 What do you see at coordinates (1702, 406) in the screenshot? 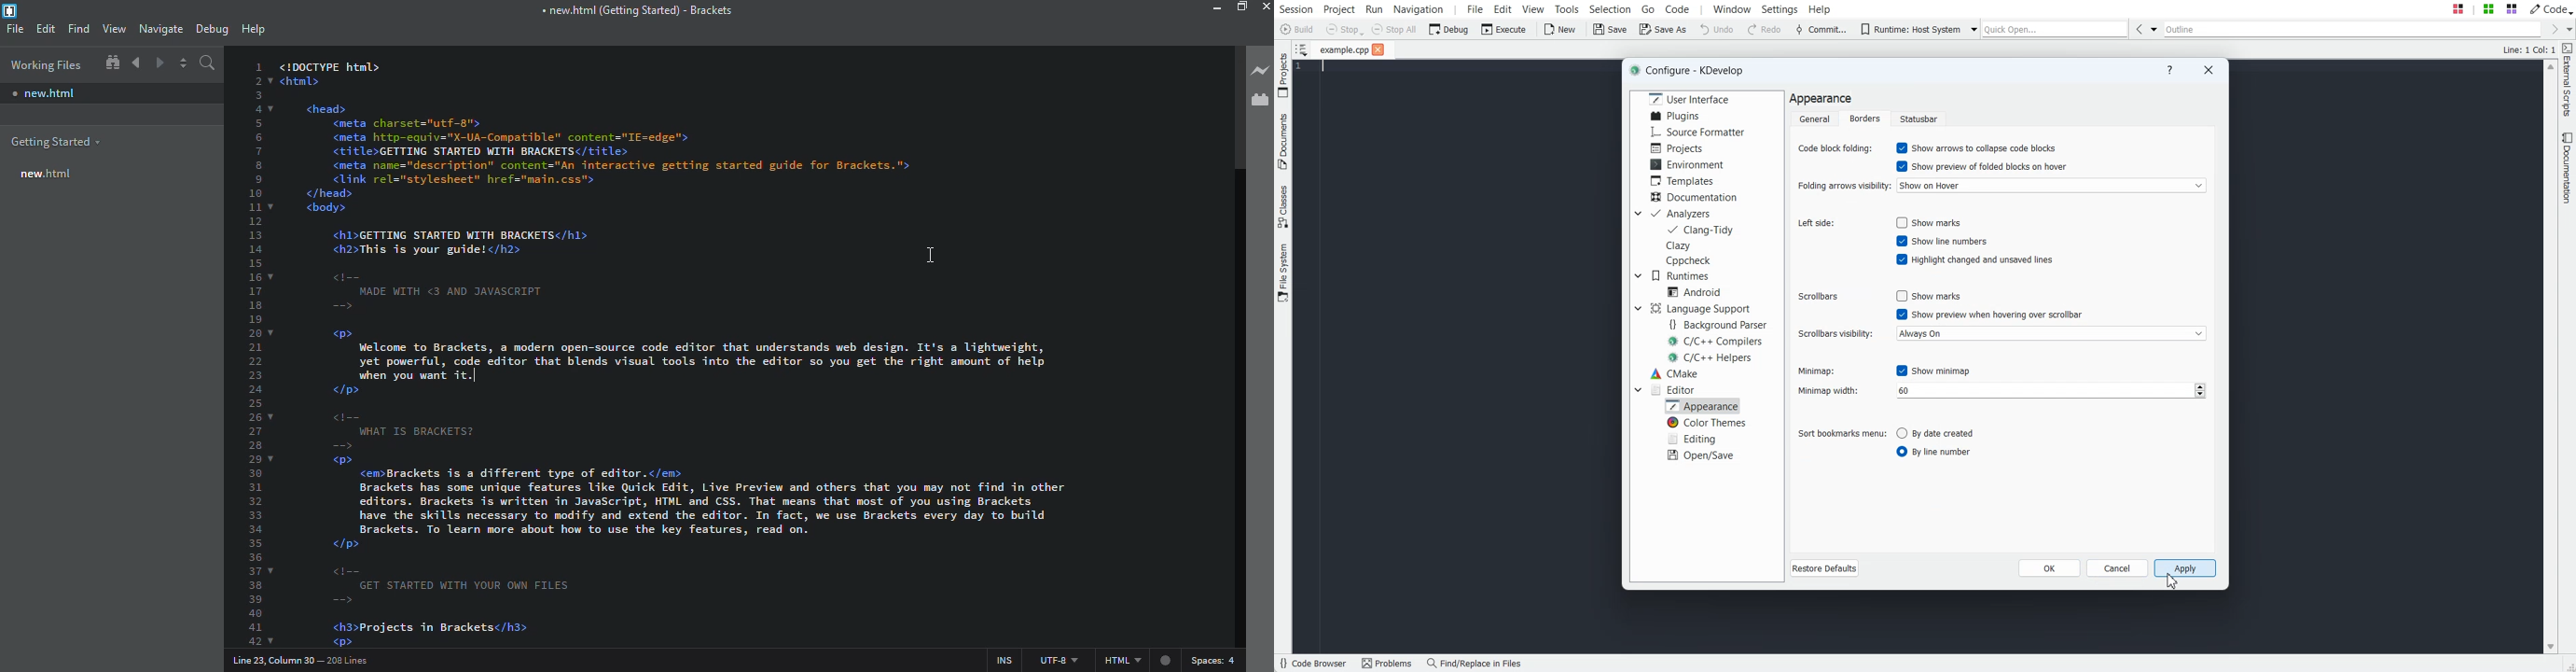
I see `Appearance selected` at bounding box center [1702, 406].